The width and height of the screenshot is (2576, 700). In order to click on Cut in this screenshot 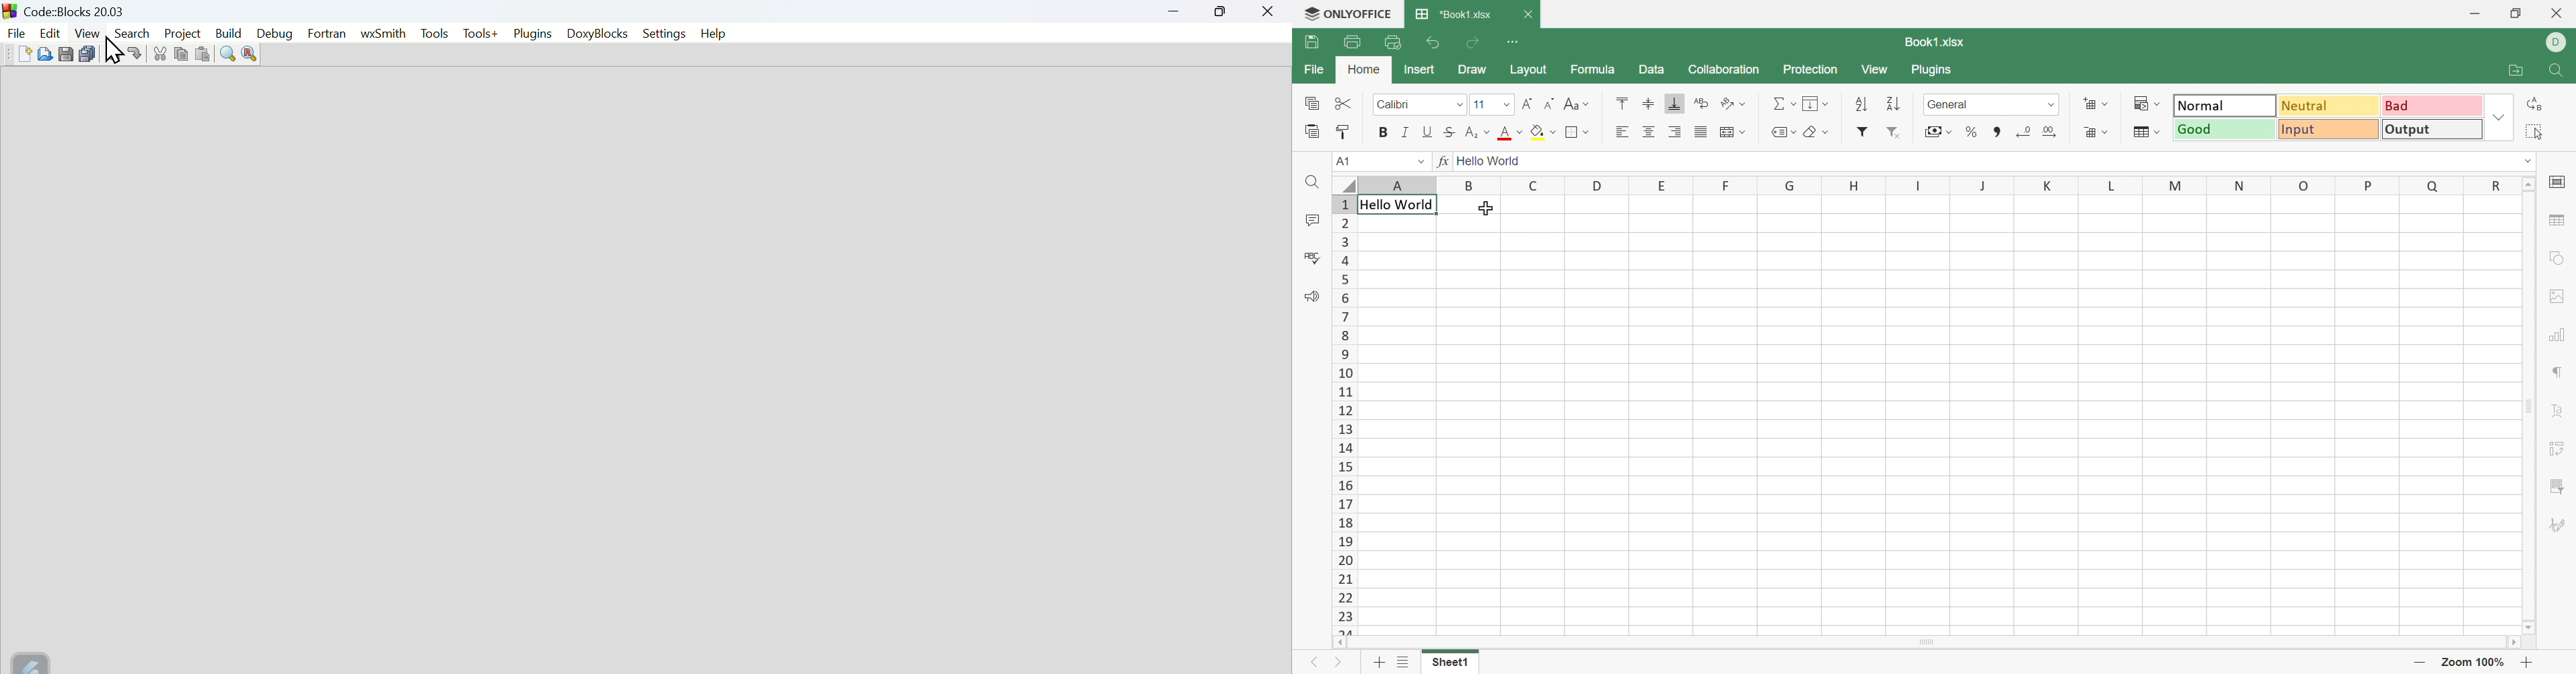, I will do `click(160, 54)`.